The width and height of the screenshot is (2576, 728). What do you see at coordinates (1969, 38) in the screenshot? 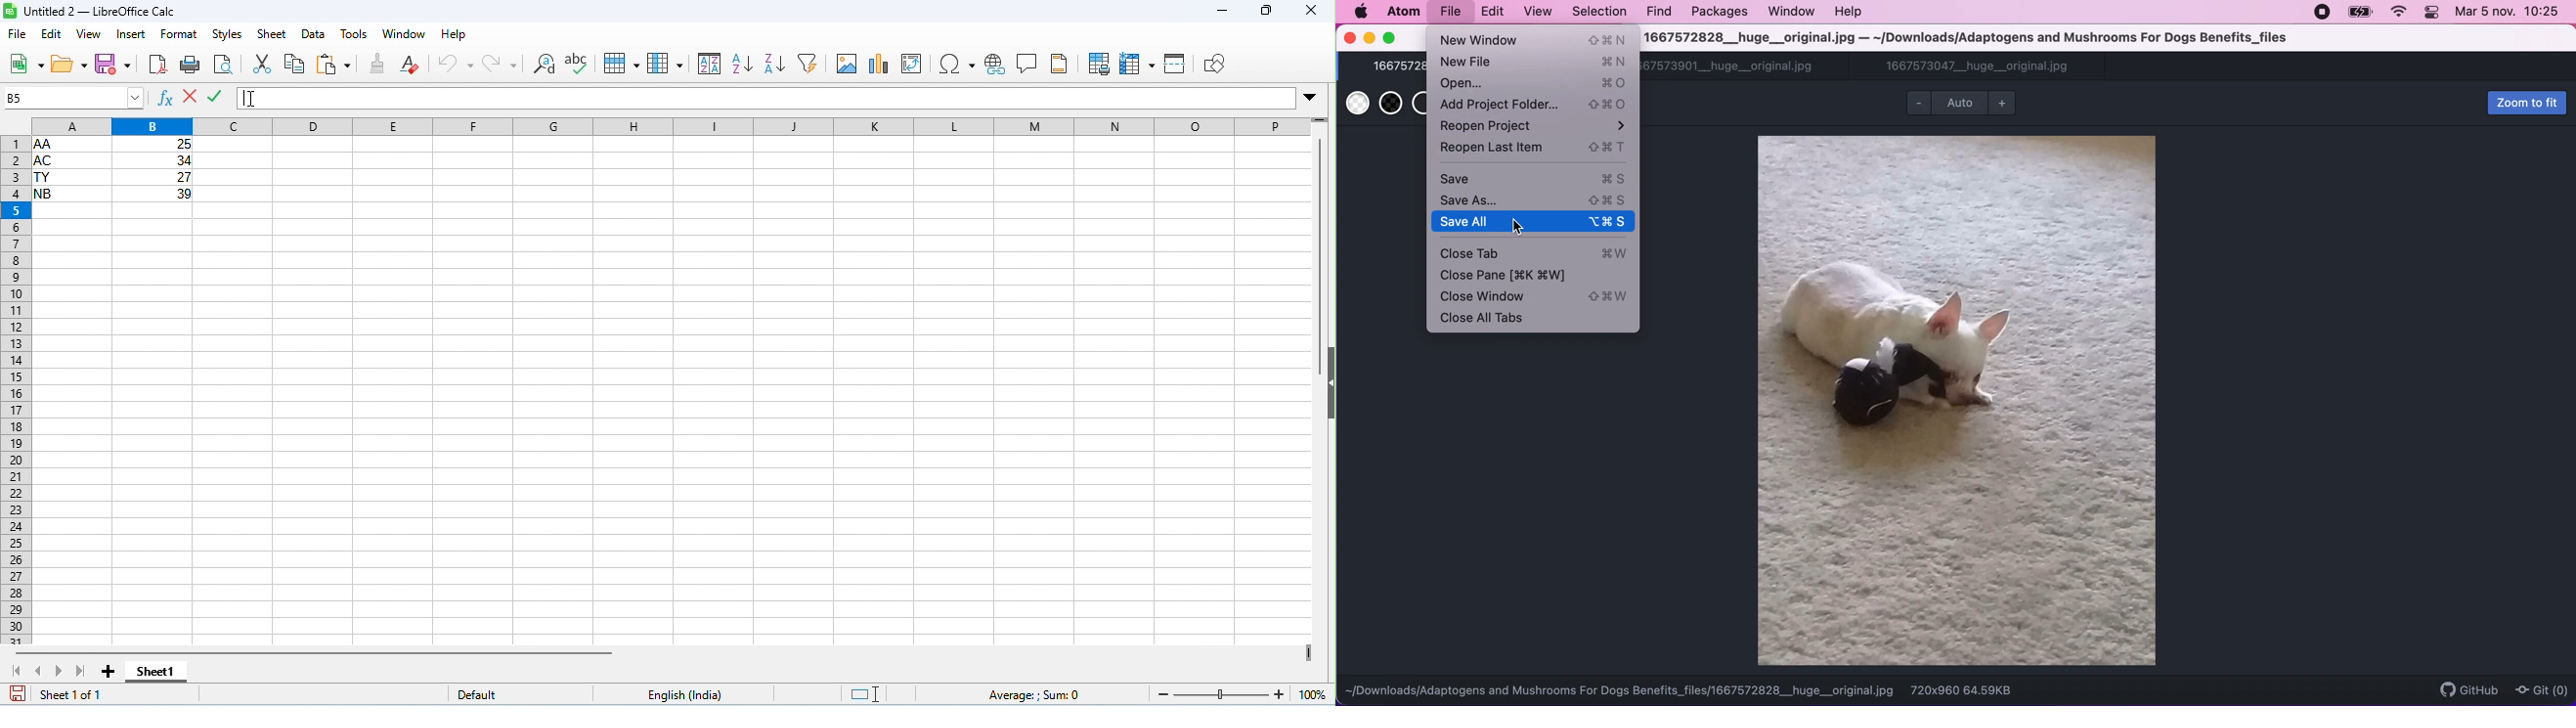
I see `1667572828__huge__original.jpg — ~/Downloads/Adaptogens and Mushrooms For Dogs Benefits_files` at bounding box center [1969, 38].